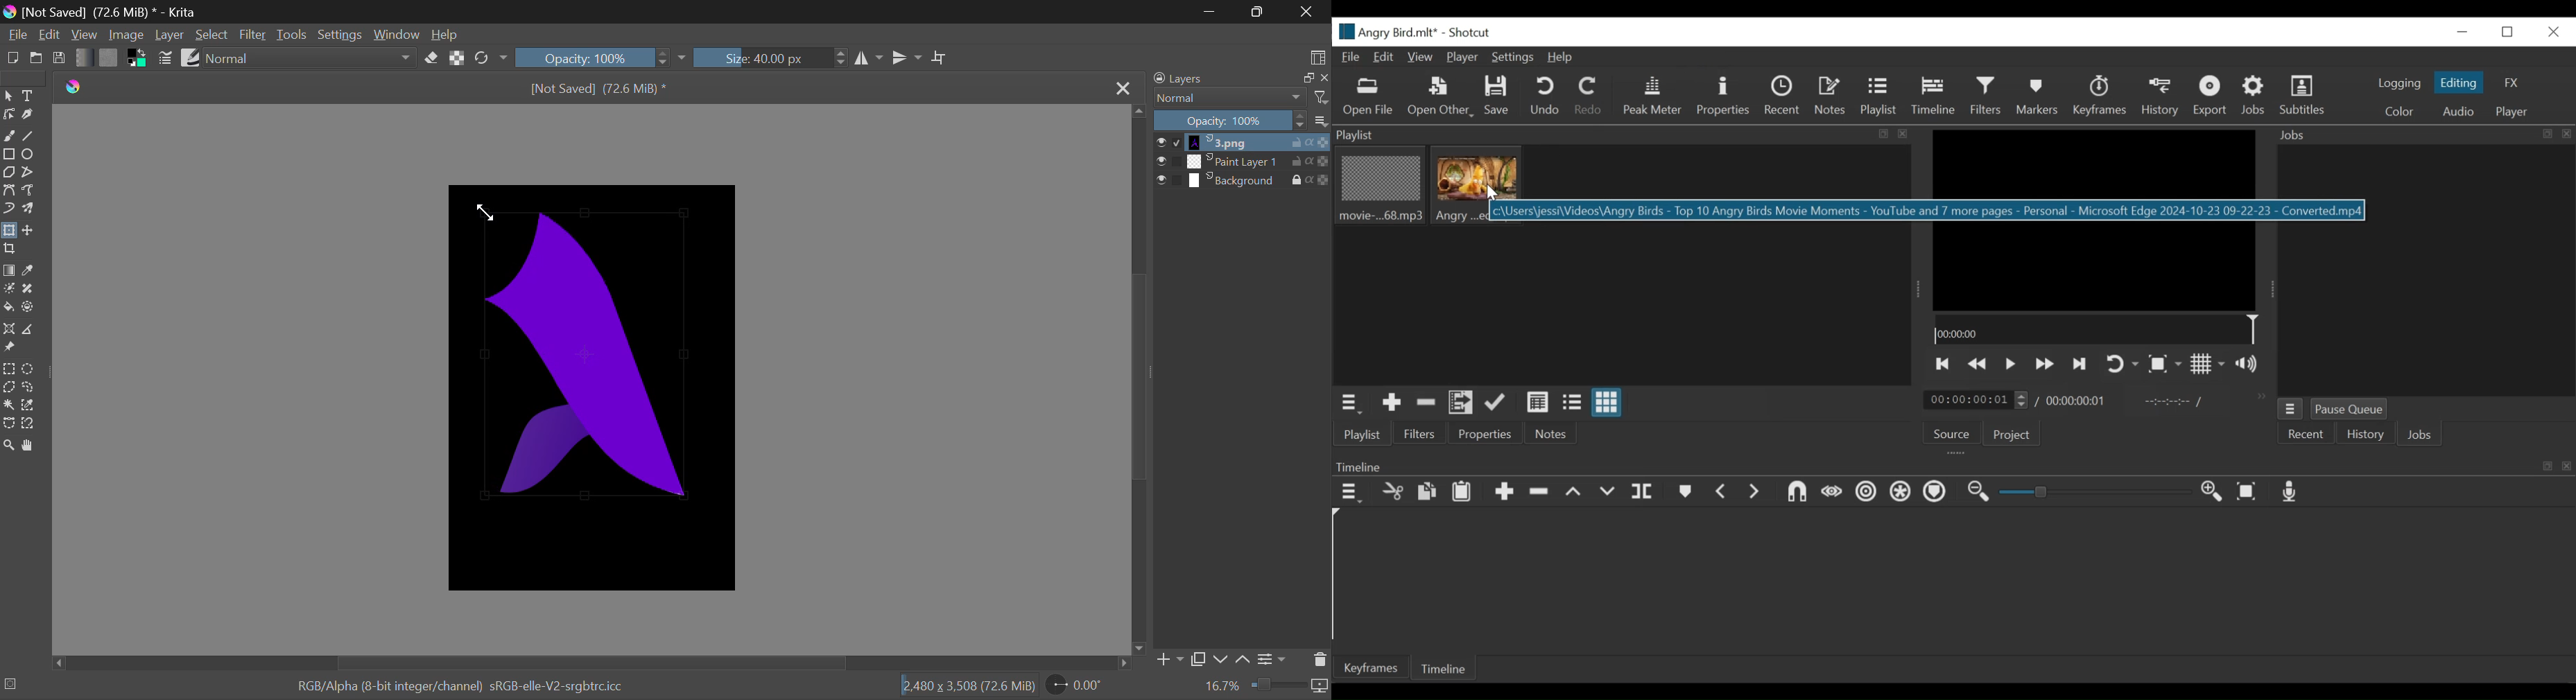 The width and height of the screenshot is (2576, 700). Describe the element at coordinates (908, 58) in the screenshot. I see `Horizontal Mirror Flip` at that location.